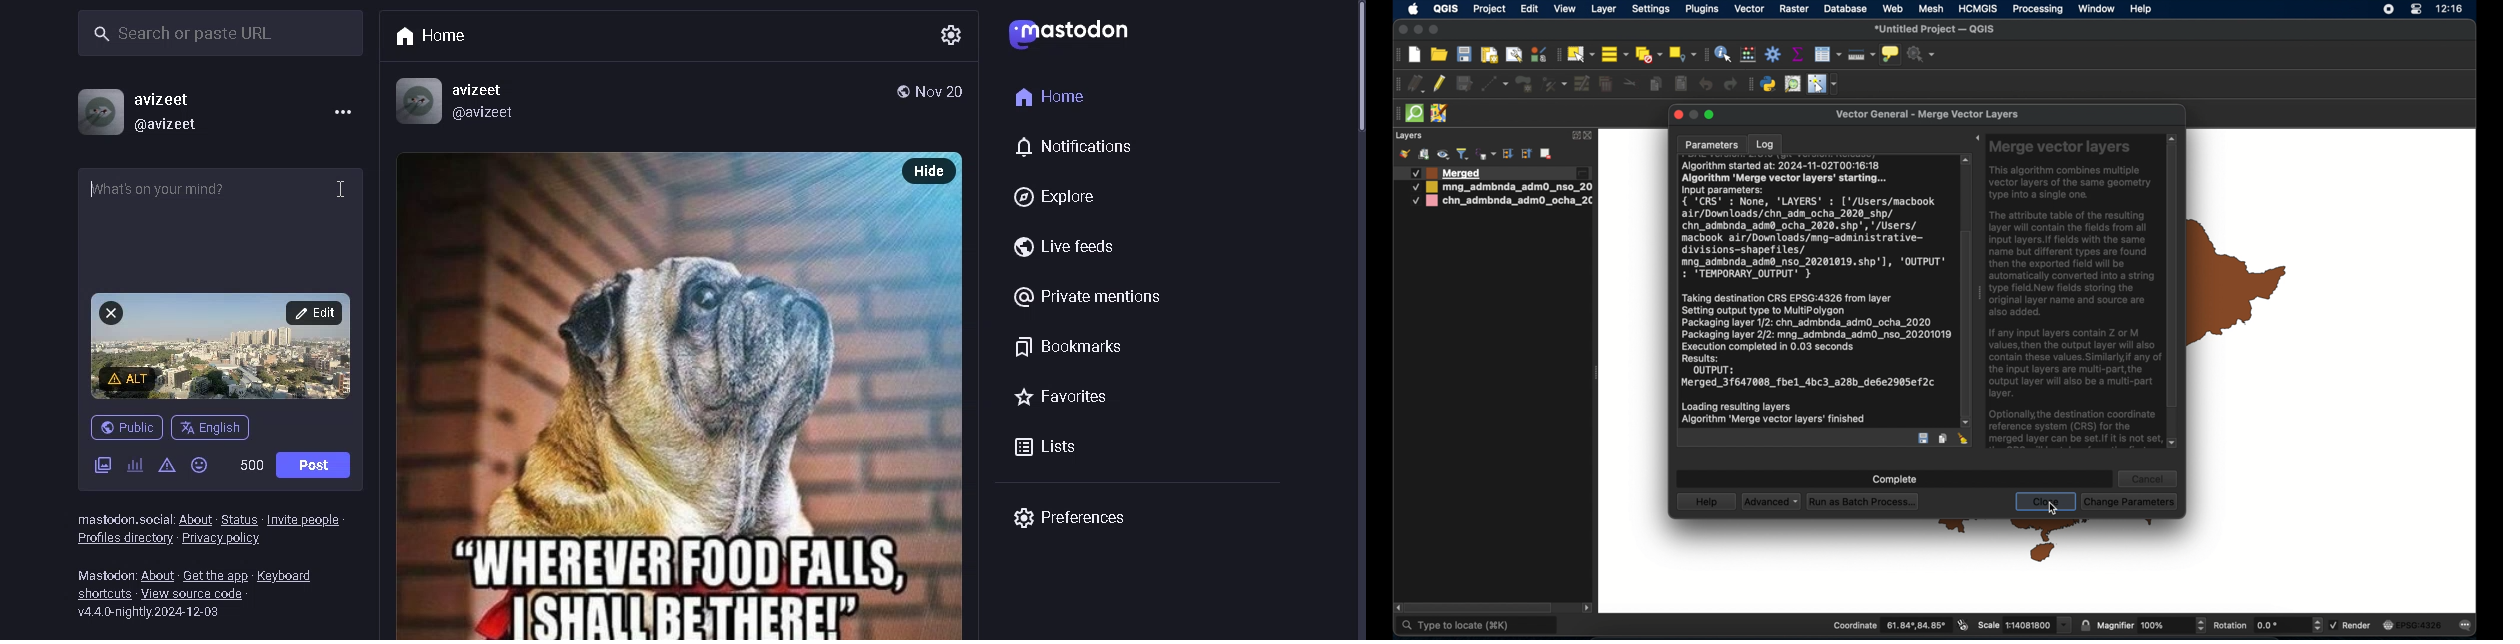 The width and height of the screenshot is (2520, 644). I want to click on add poll, so click(135, 467).